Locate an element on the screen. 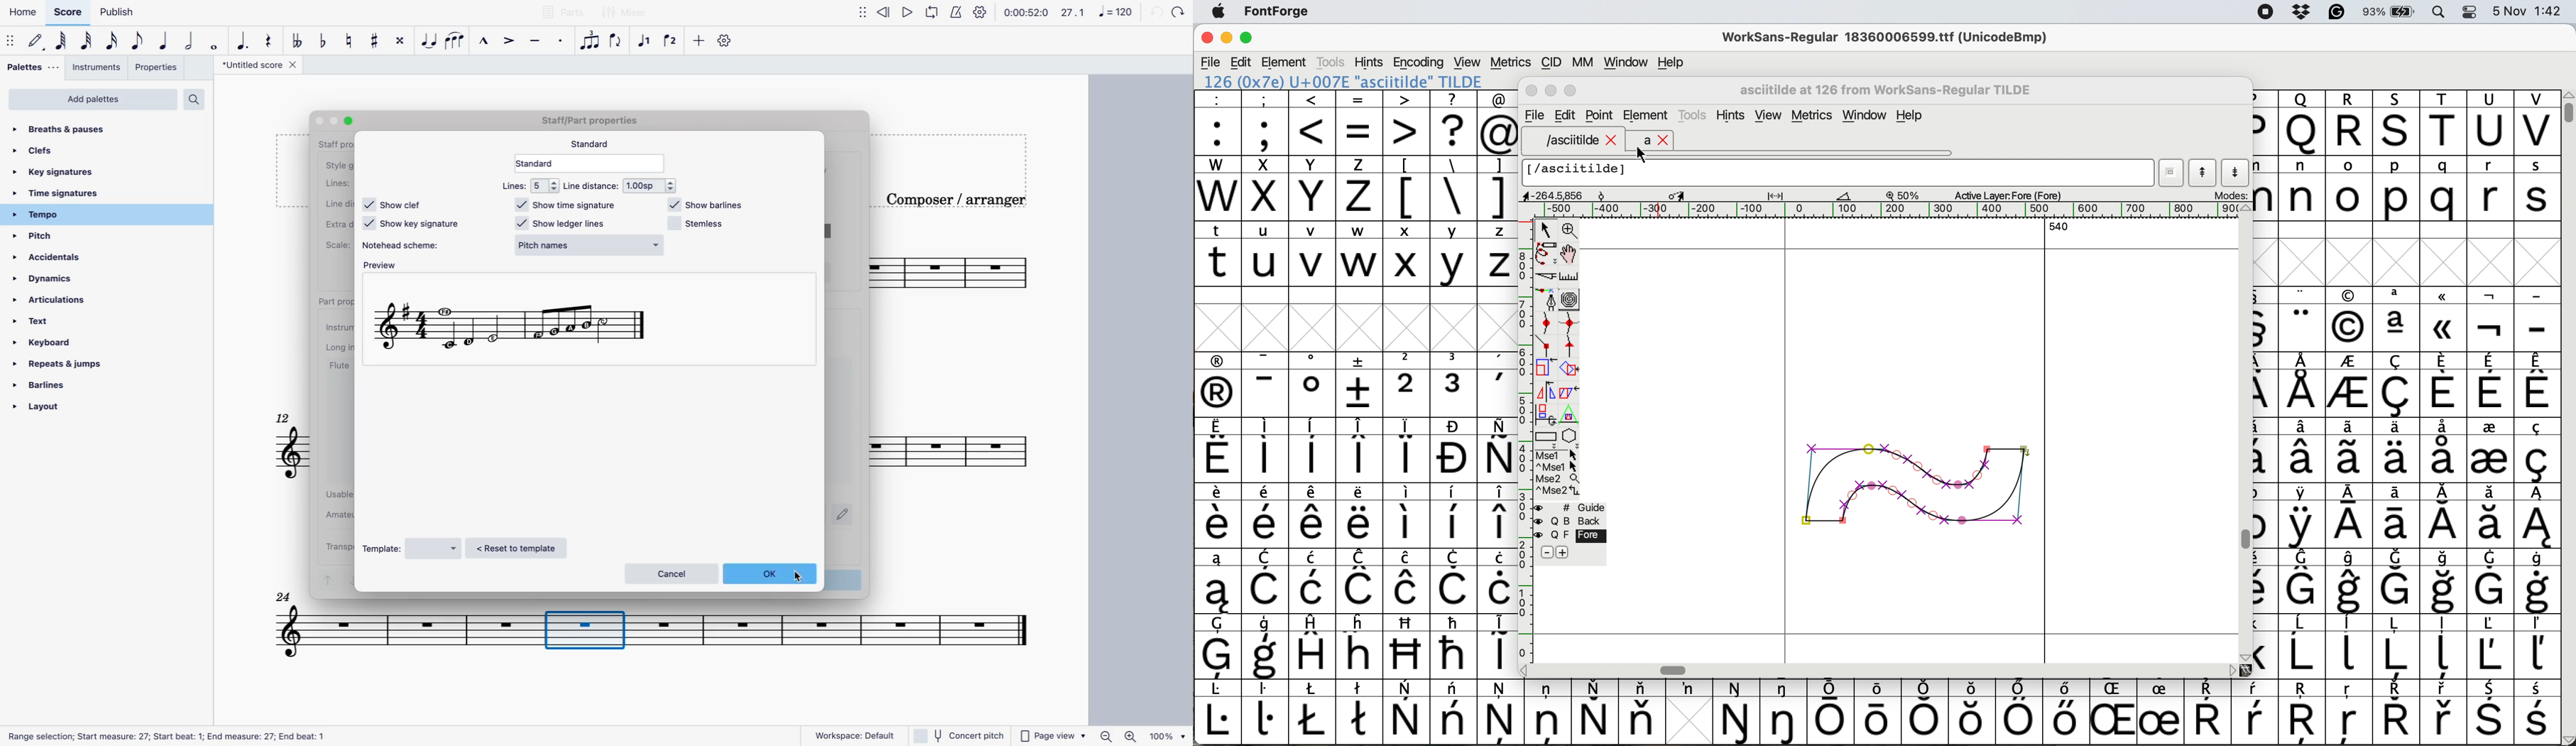 The image size is (2576, 756). accent is located at coordinates (511, 40).